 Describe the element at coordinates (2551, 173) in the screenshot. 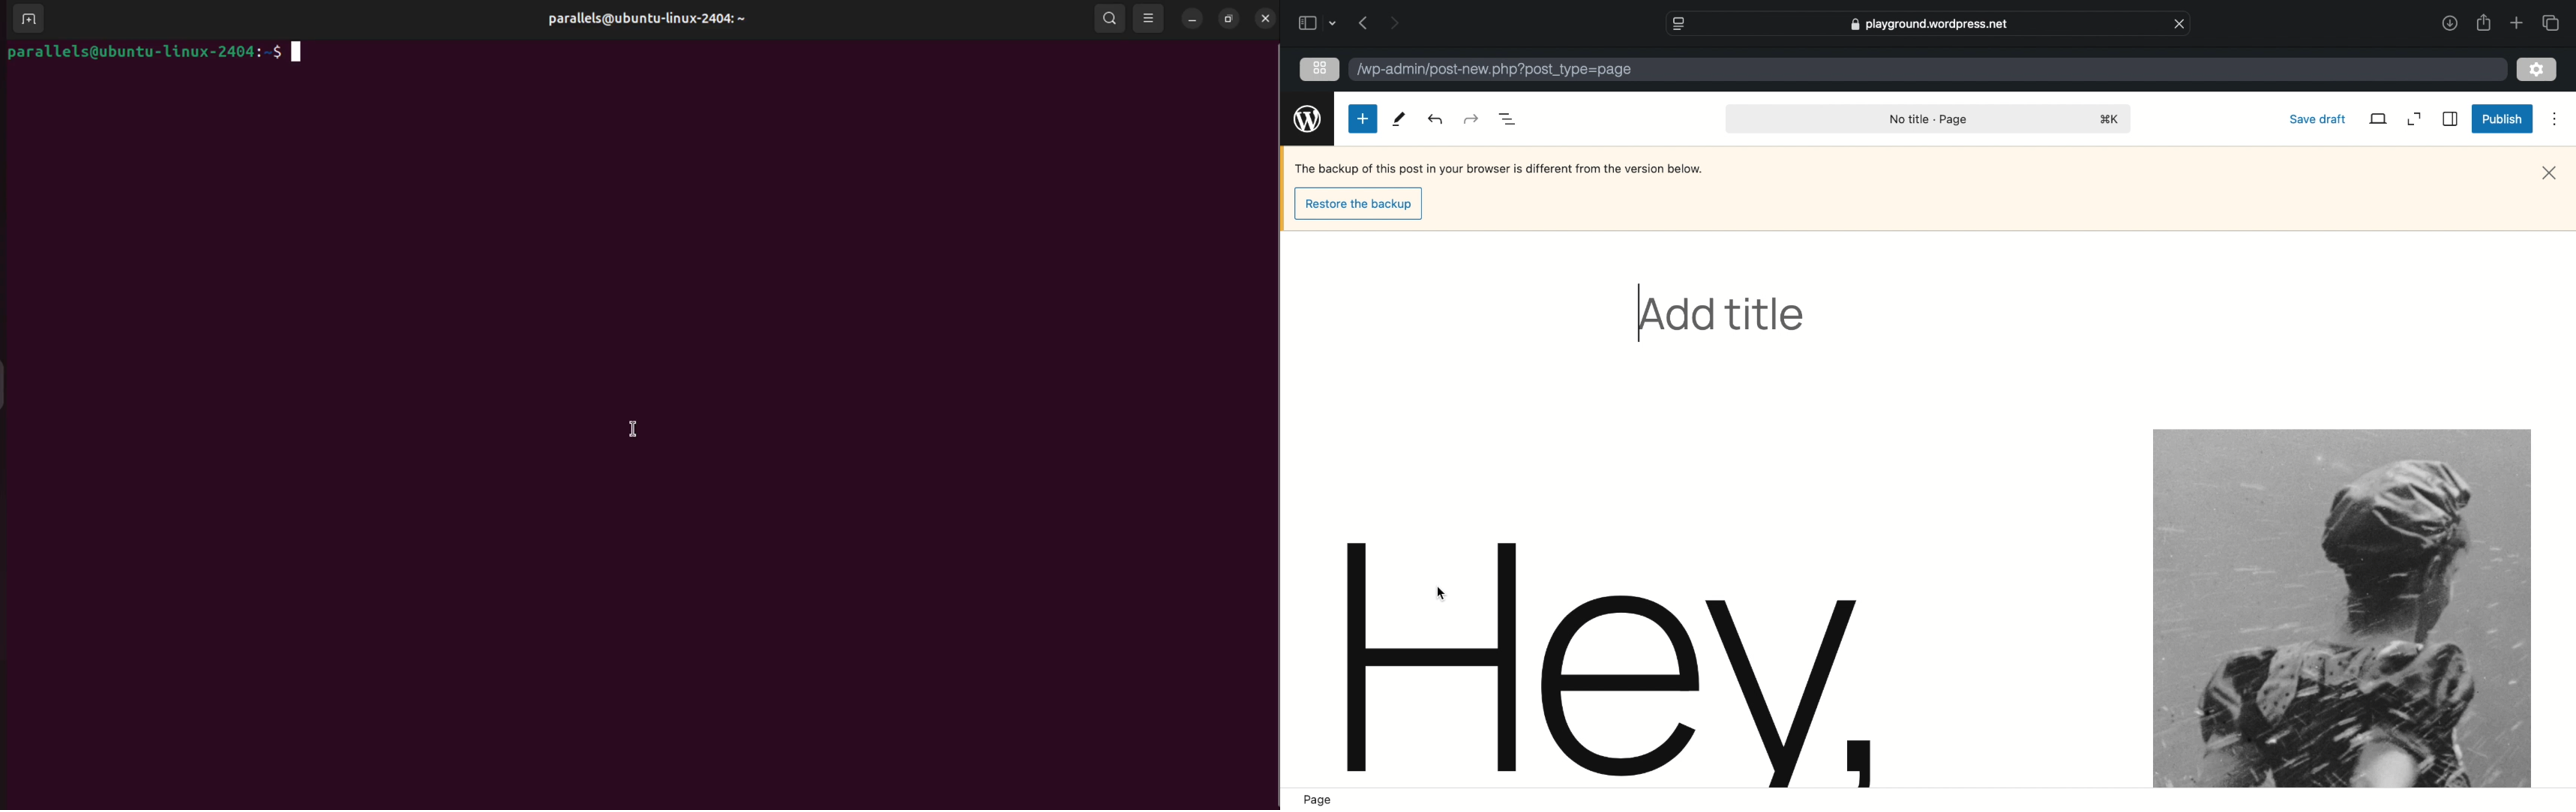

I see `close` at that location.